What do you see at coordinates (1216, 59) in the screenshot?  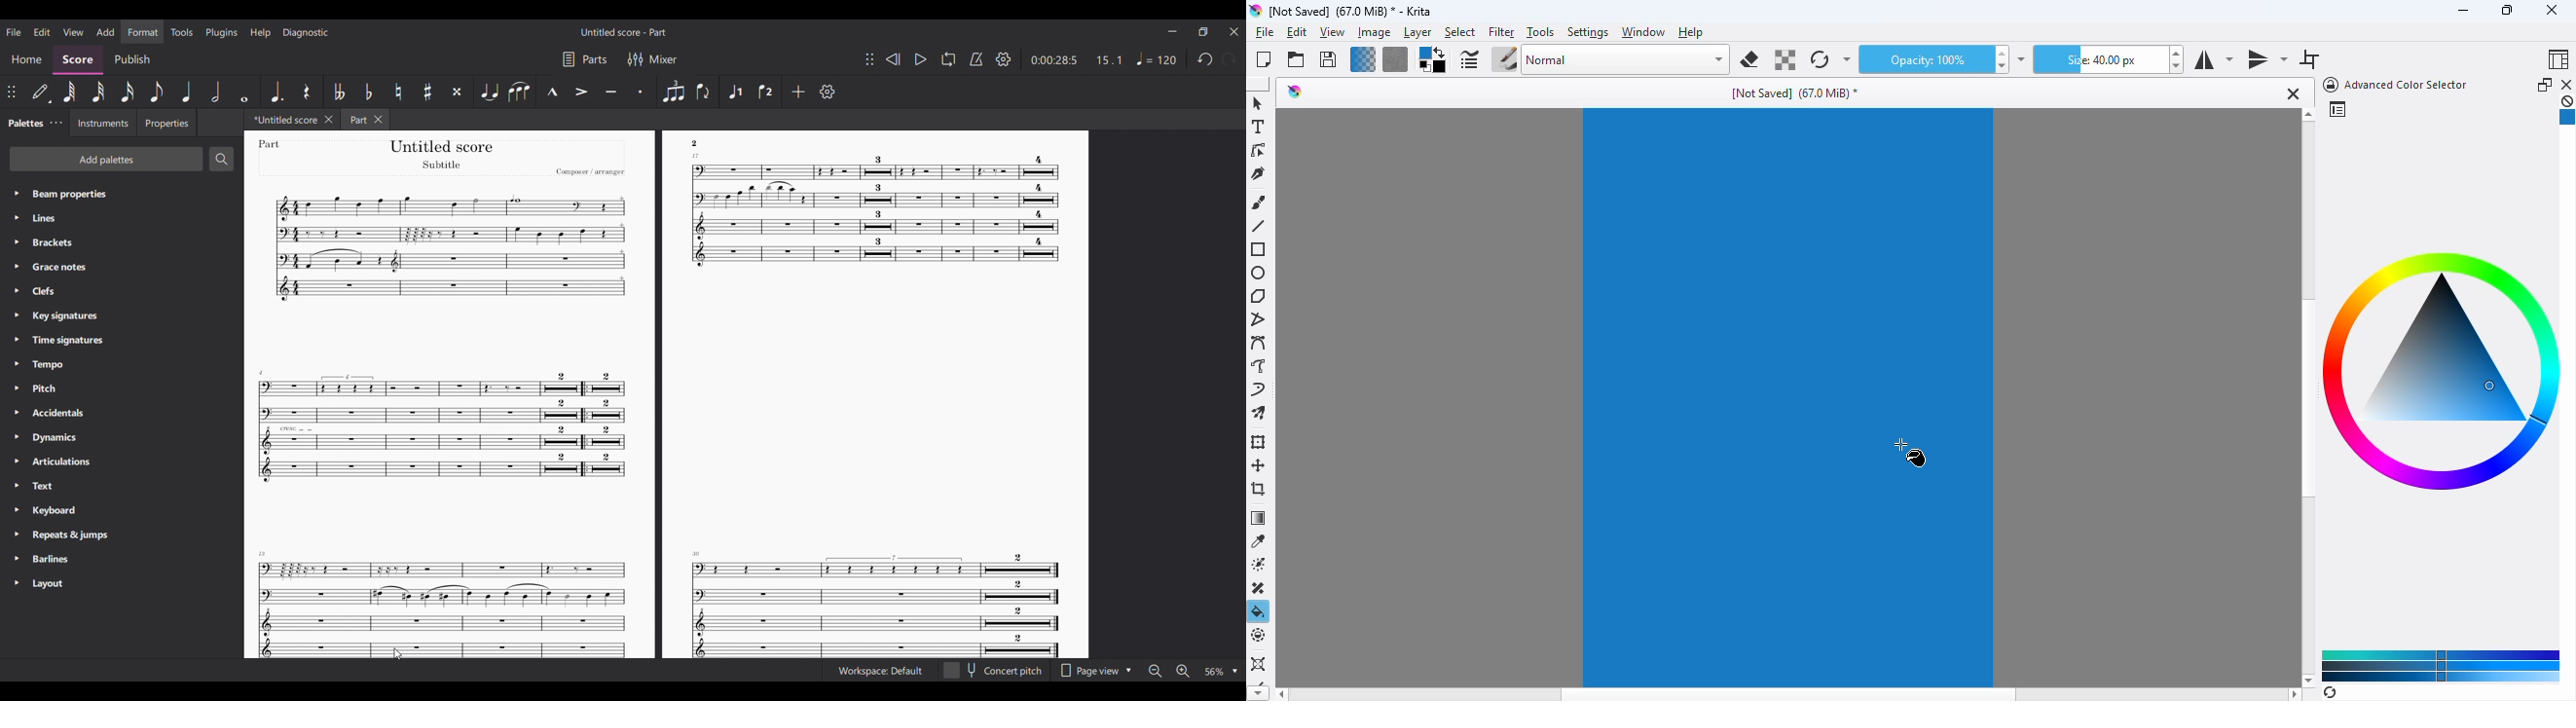 I see `Redo and undo` at bounding box center [1216, 59].